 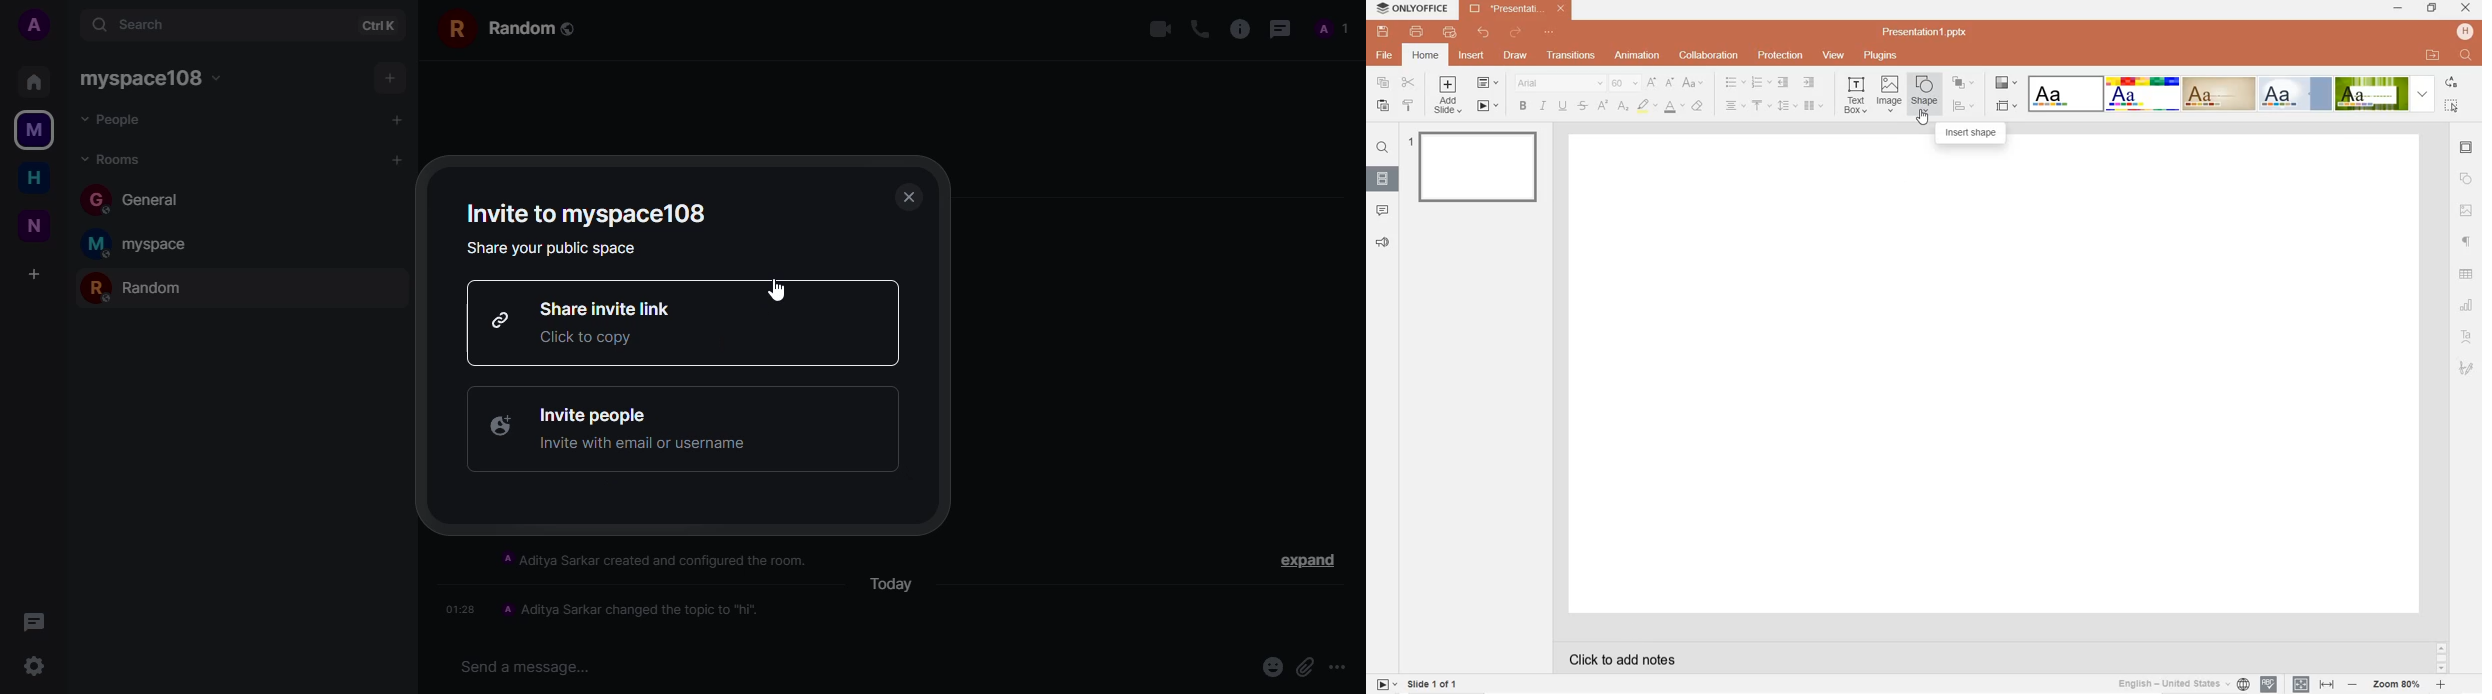 I want to click on video call, so click(x=1154, y=29).